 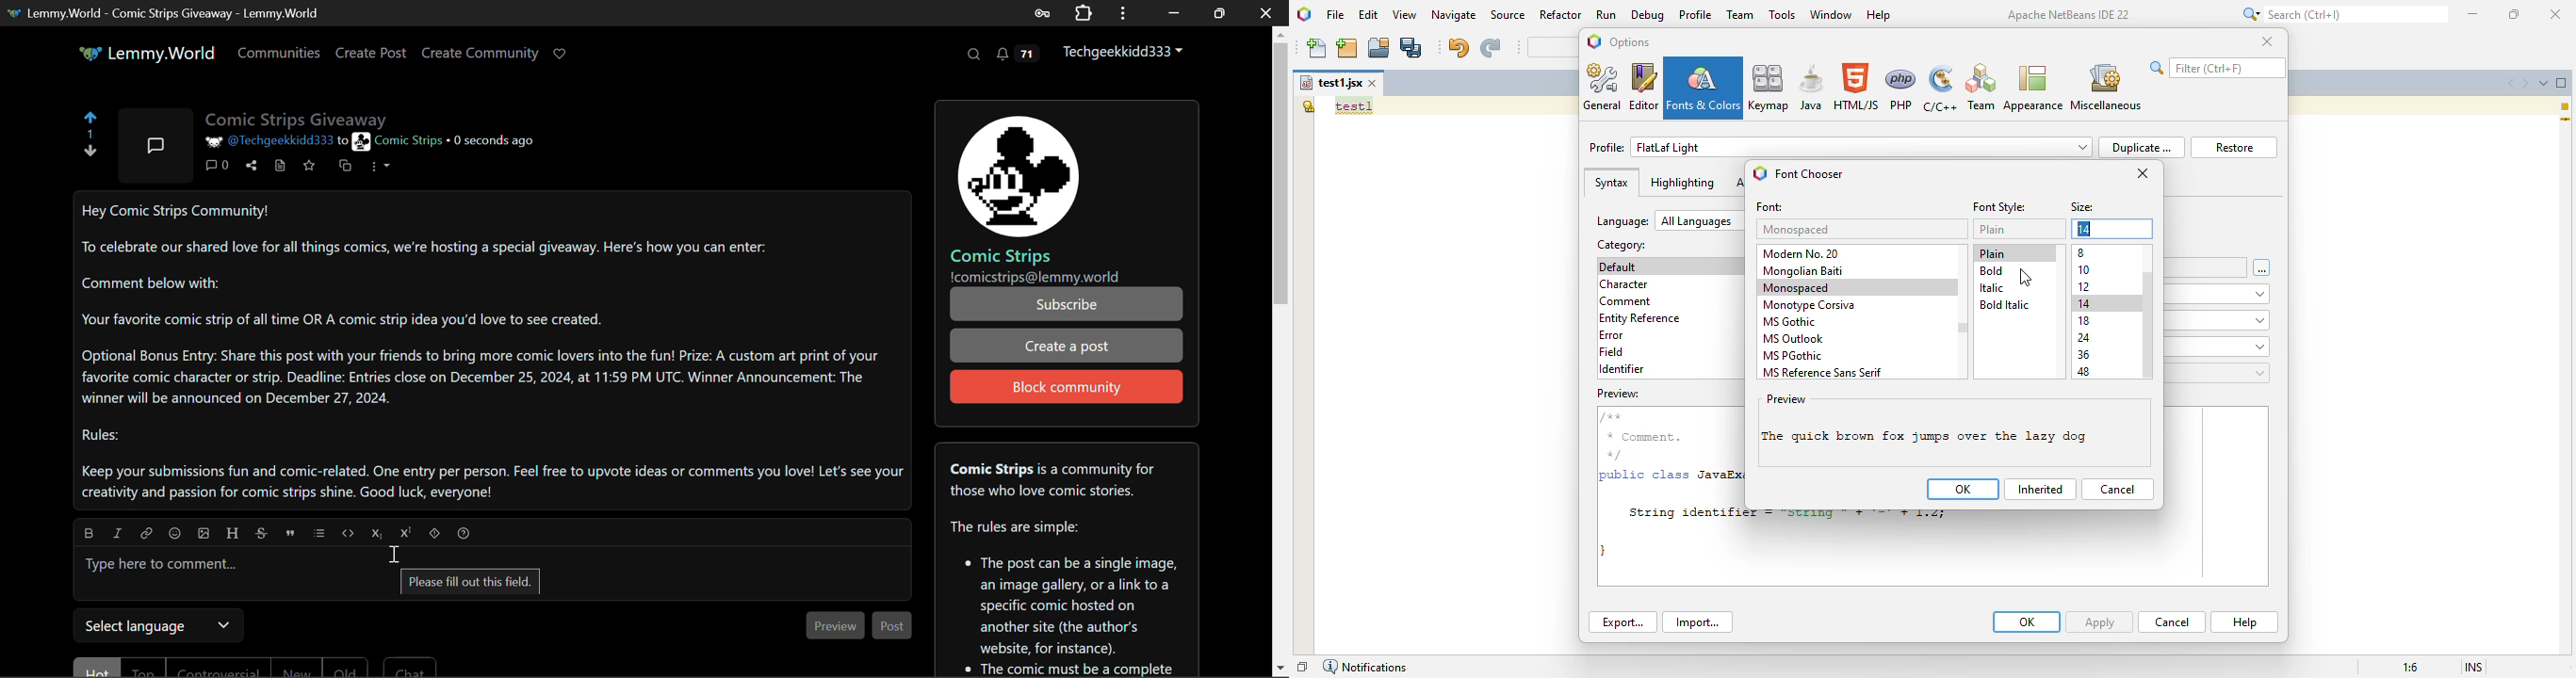 What do you see at coordinates (377, 531) in the screenshot?
I see `subscript` at bounding box center [377, 531].